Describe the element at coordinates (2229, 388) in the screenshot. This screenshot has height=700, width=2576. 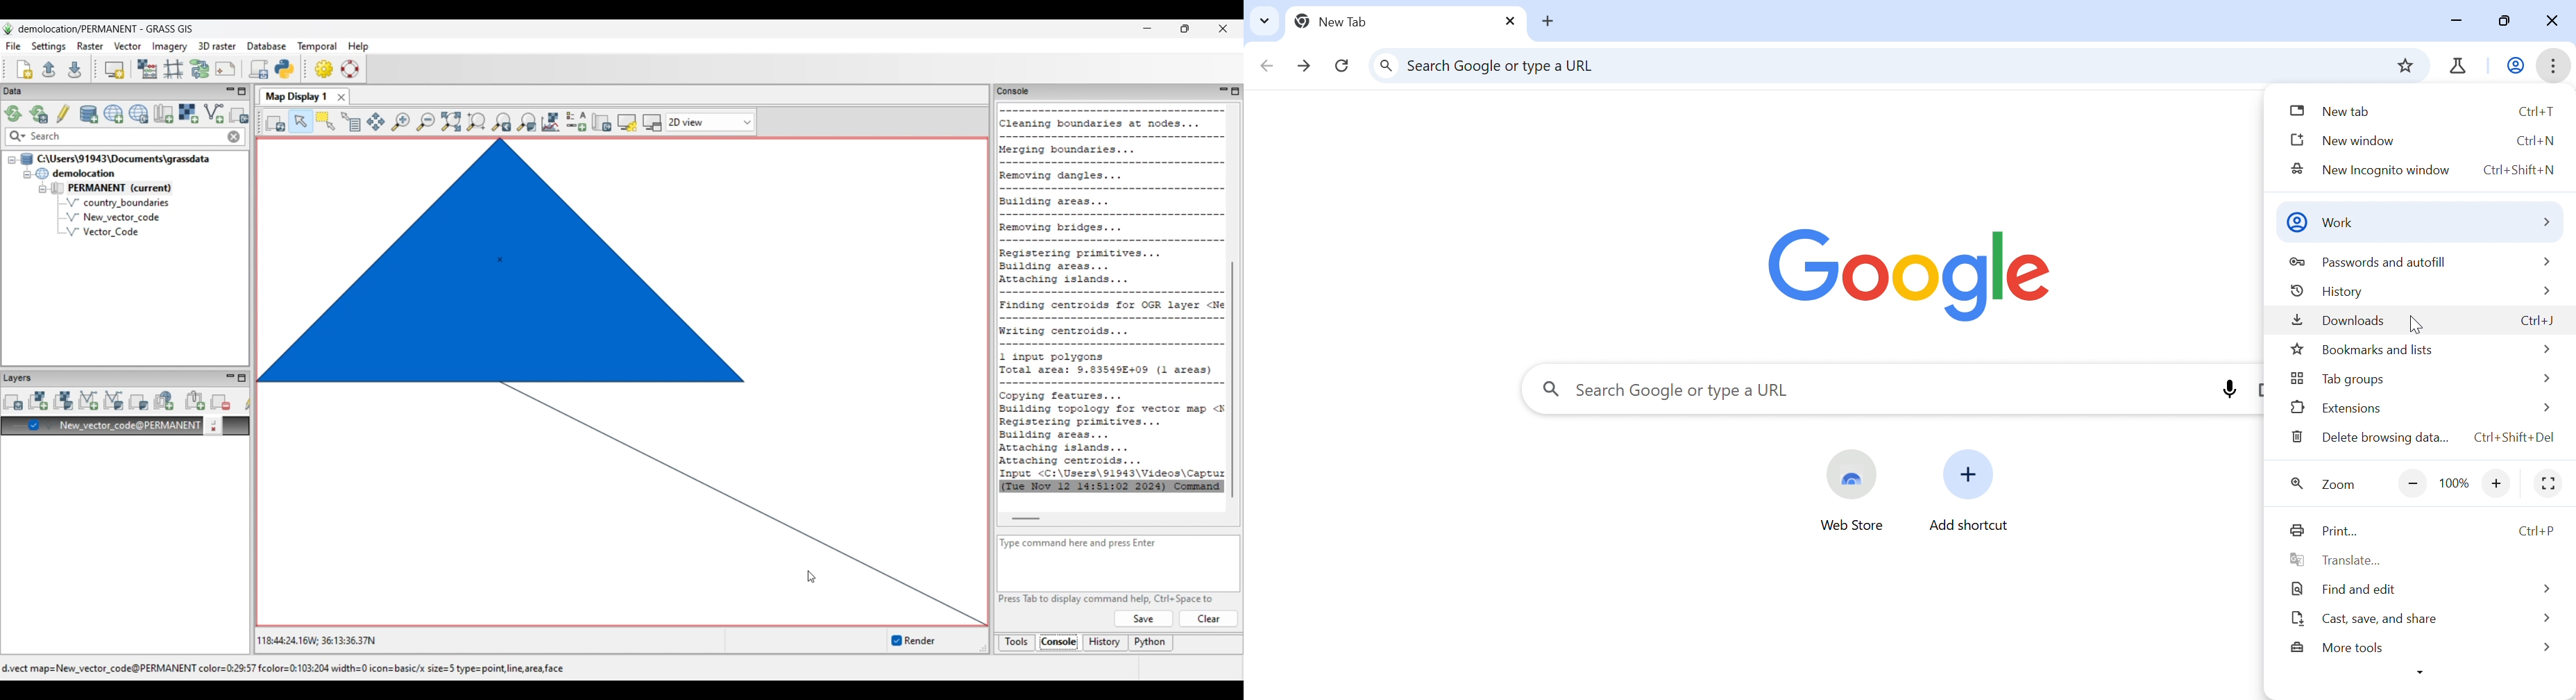
I see `Search by voice` at that location.